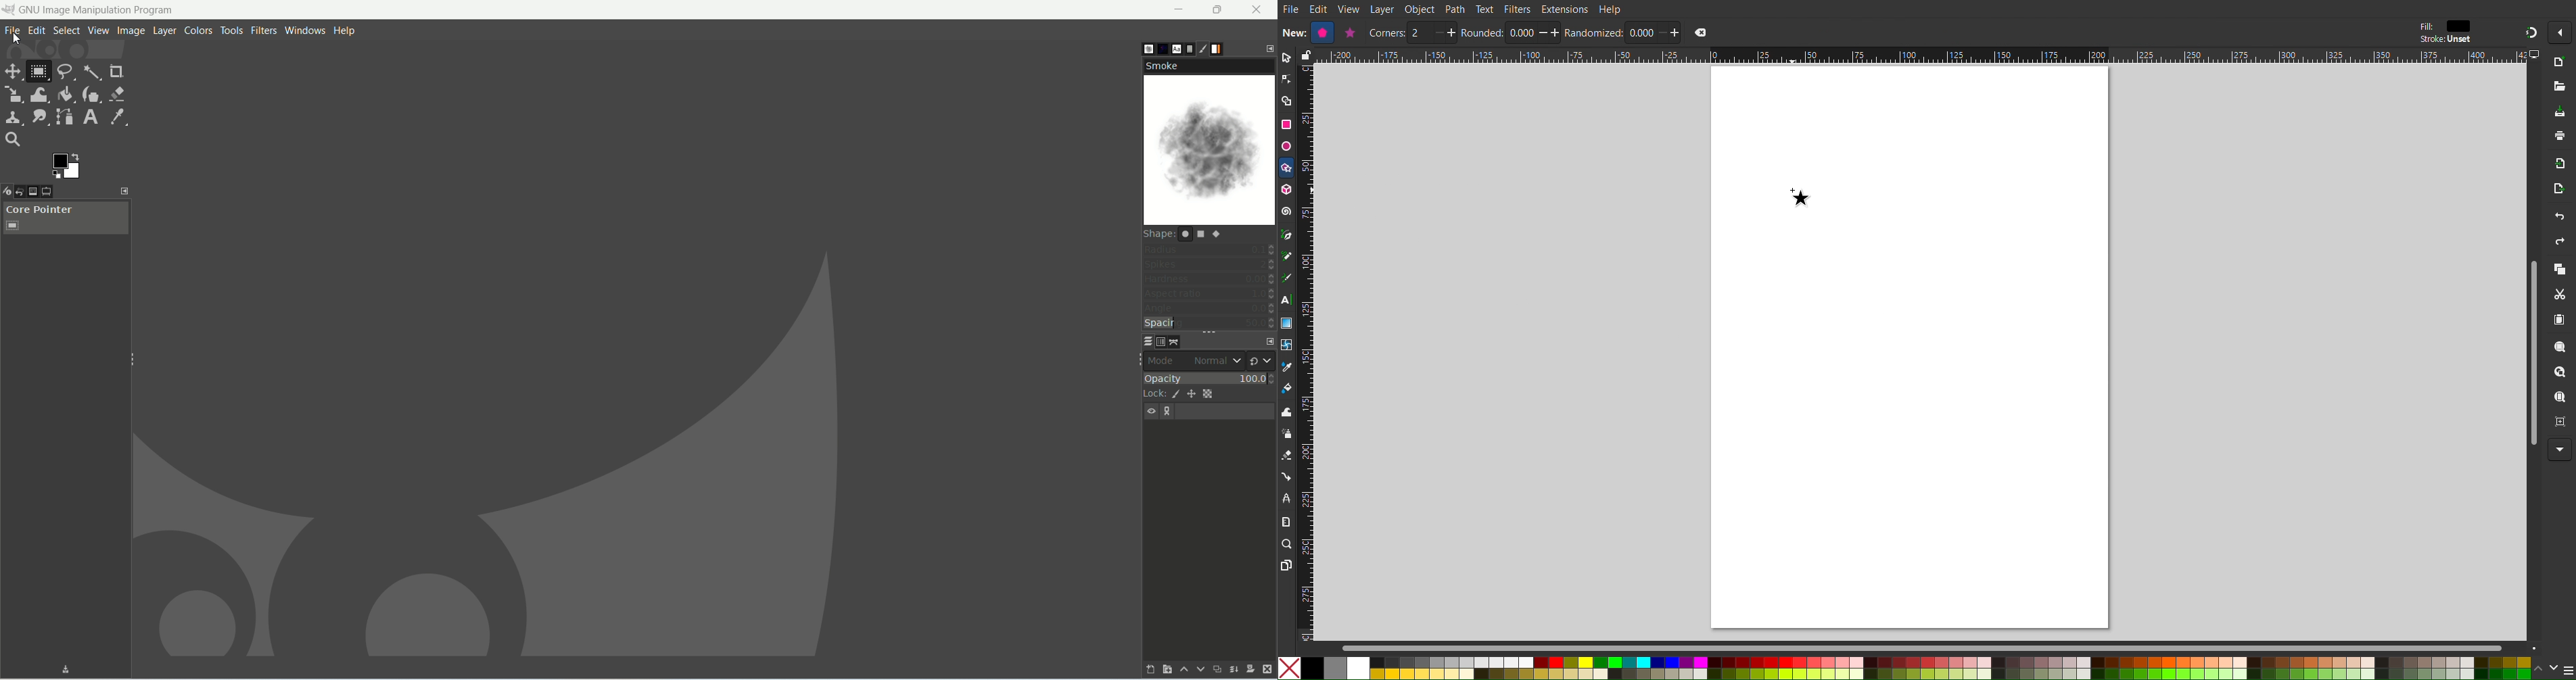 The height and width of the screenshot is (700, 2576). I want to click on spacing, so click(1210, 323).